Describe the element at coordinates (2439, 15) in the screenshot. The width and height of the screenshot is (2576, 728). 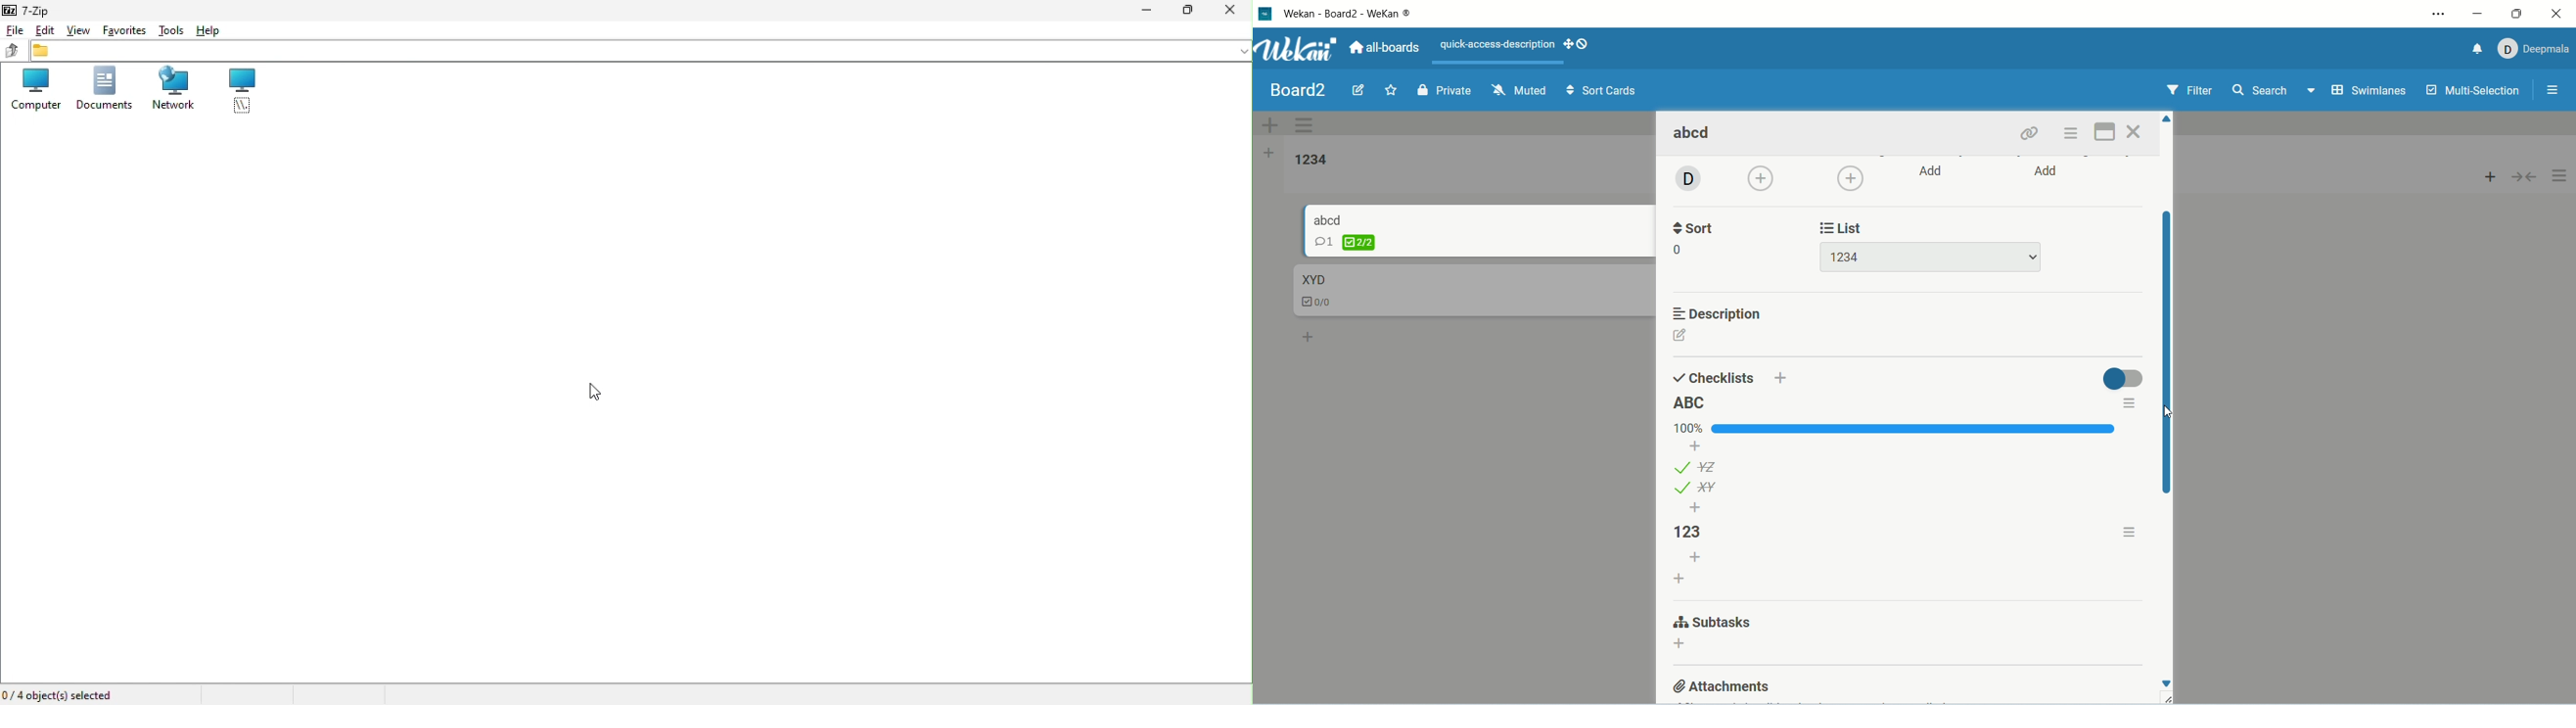
I see `settings and more` at that location.